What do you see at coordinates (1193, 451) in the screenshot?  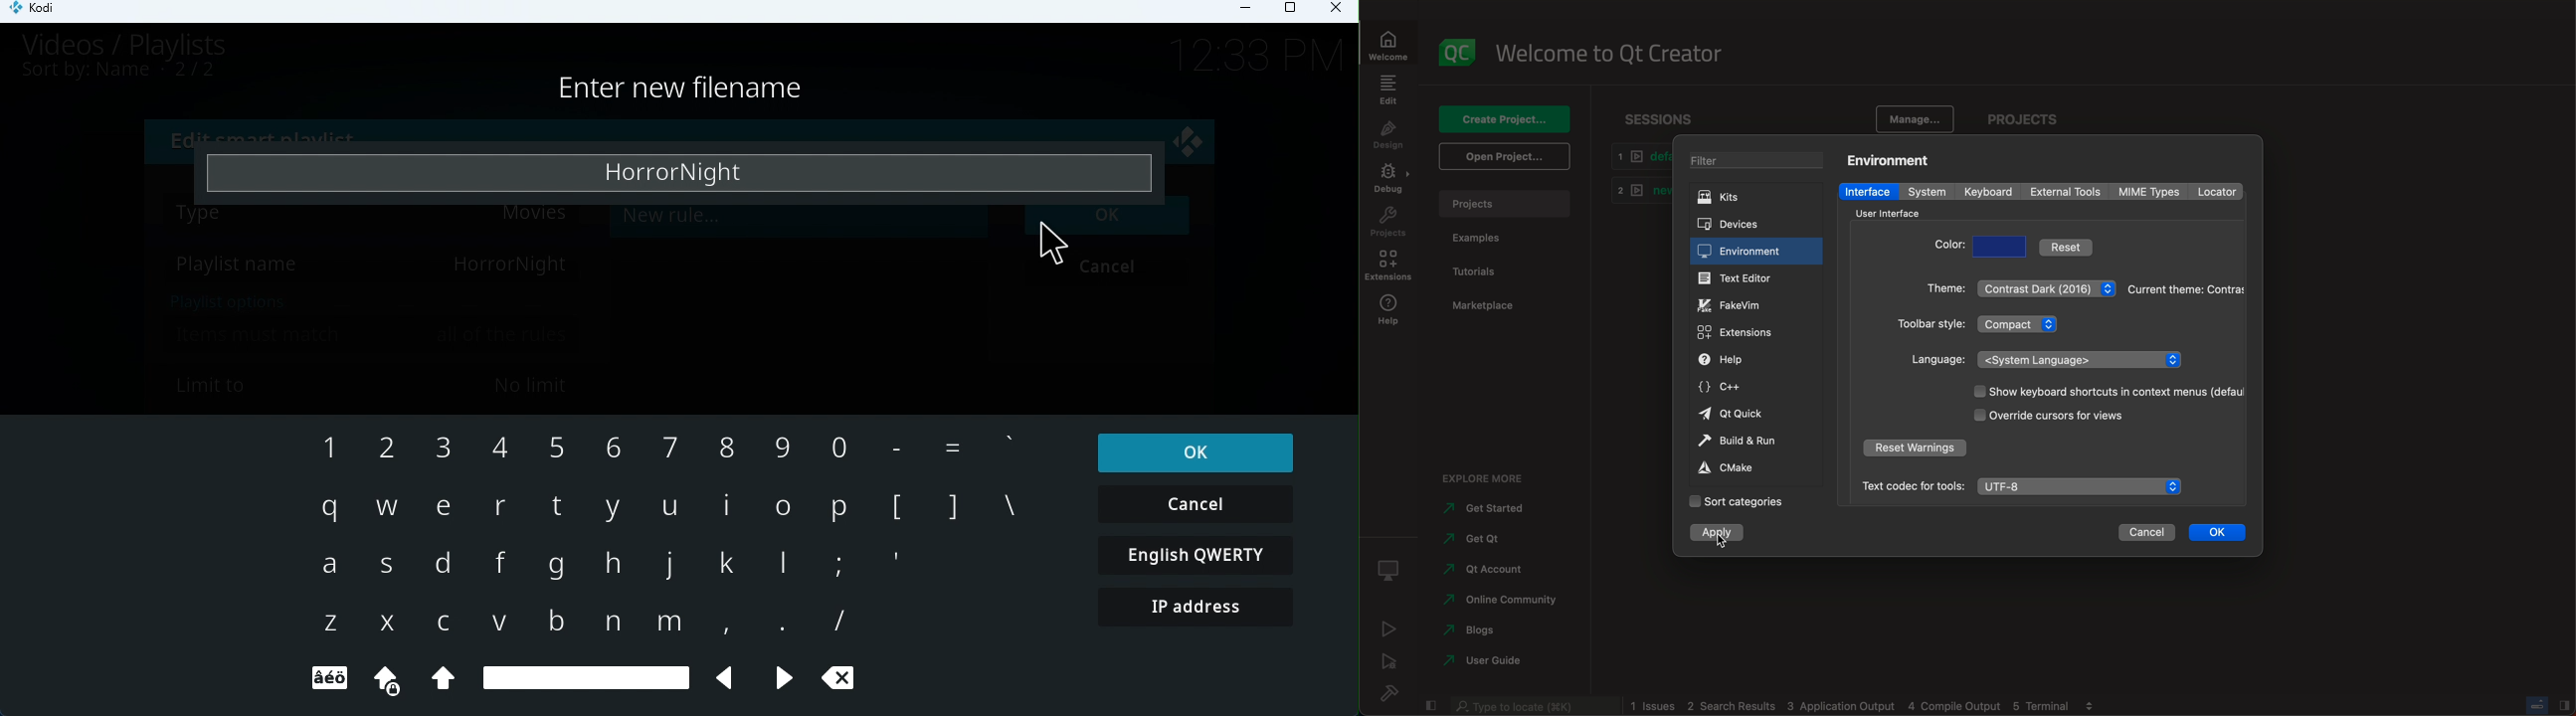 I see `OK` at bounding box center [1193, 451].